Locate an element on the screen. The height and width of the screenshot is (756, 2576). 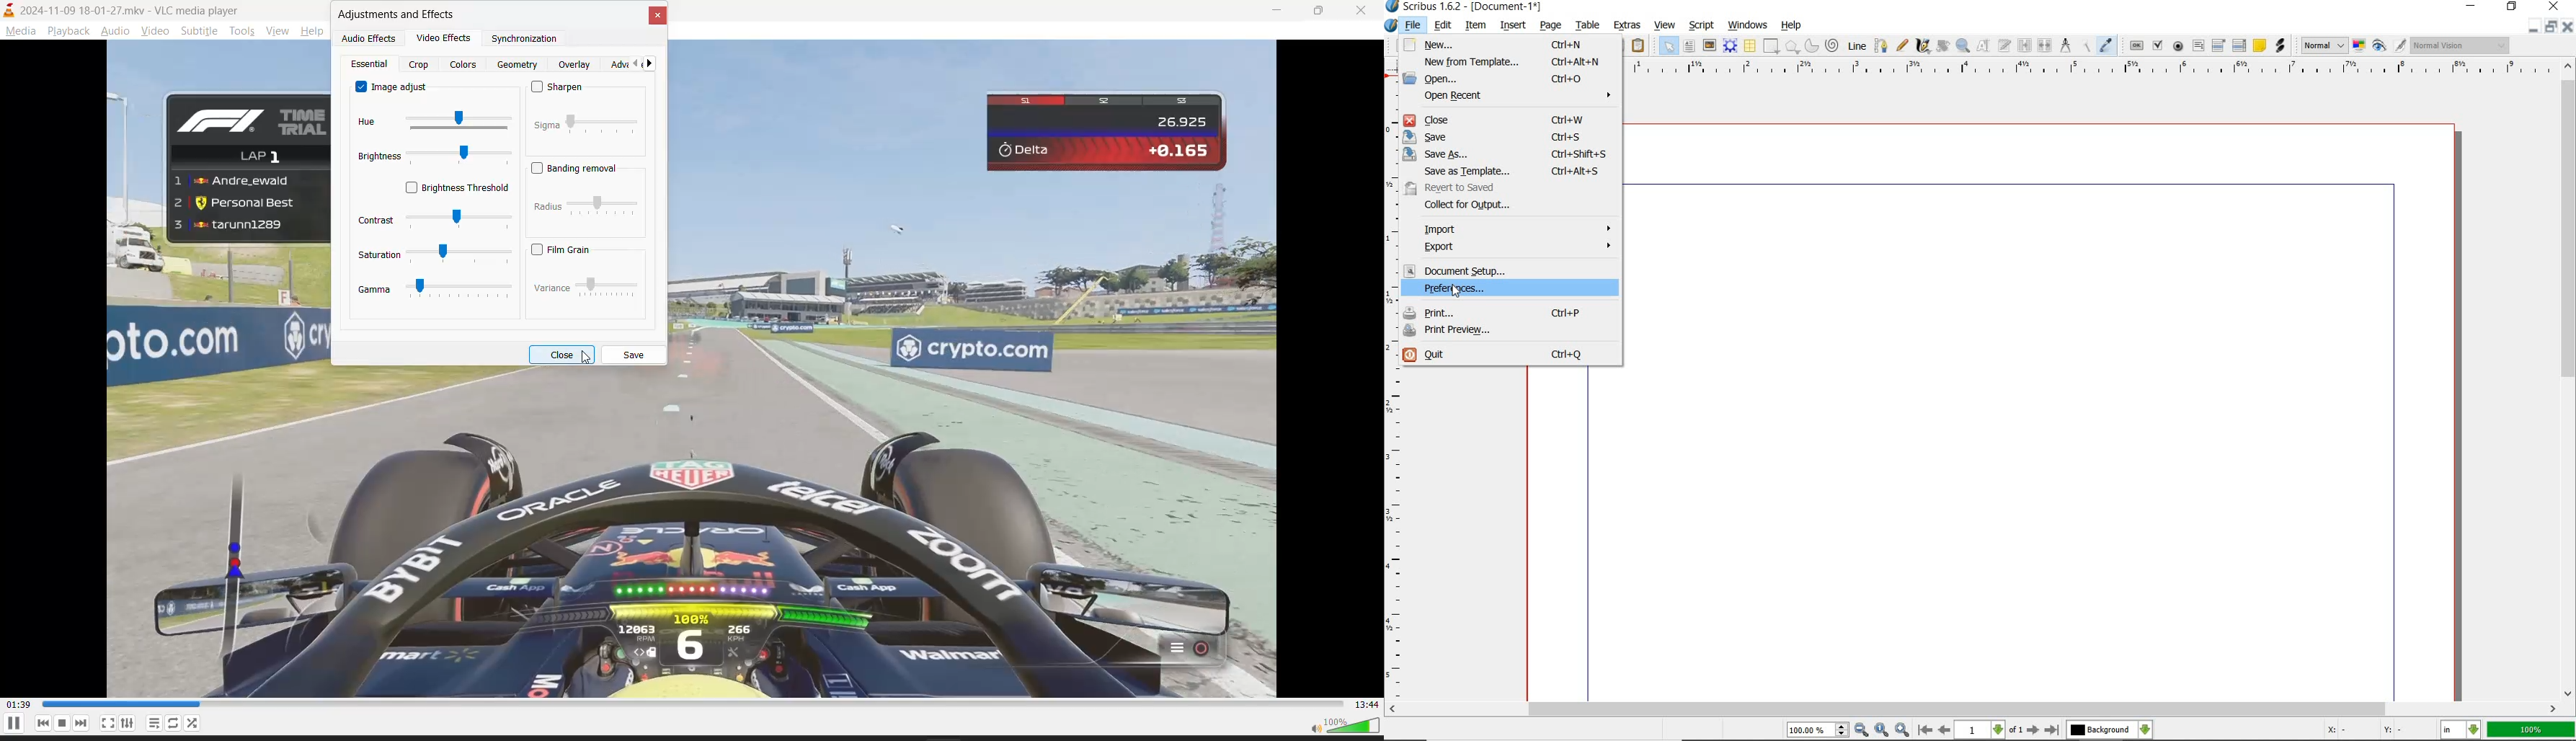
windows is located at coordinates (1749, 26).